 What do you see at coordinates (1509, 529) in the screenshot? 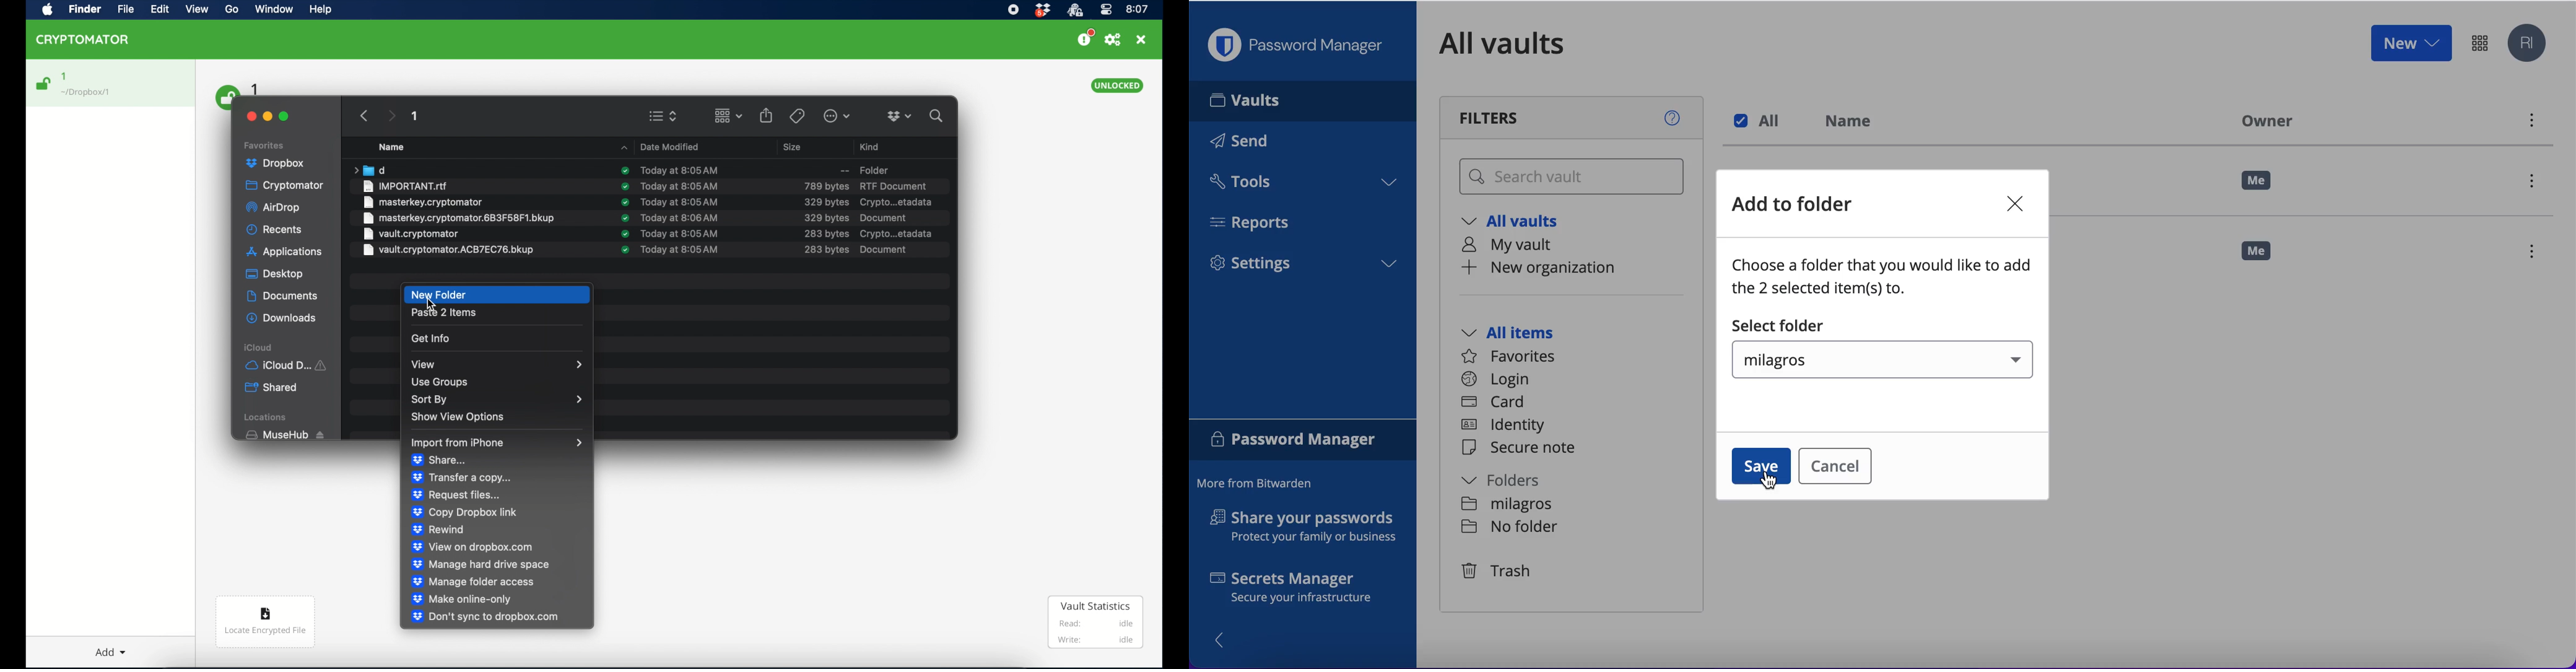
I see `no folder` at bounding box center [1509, 529].